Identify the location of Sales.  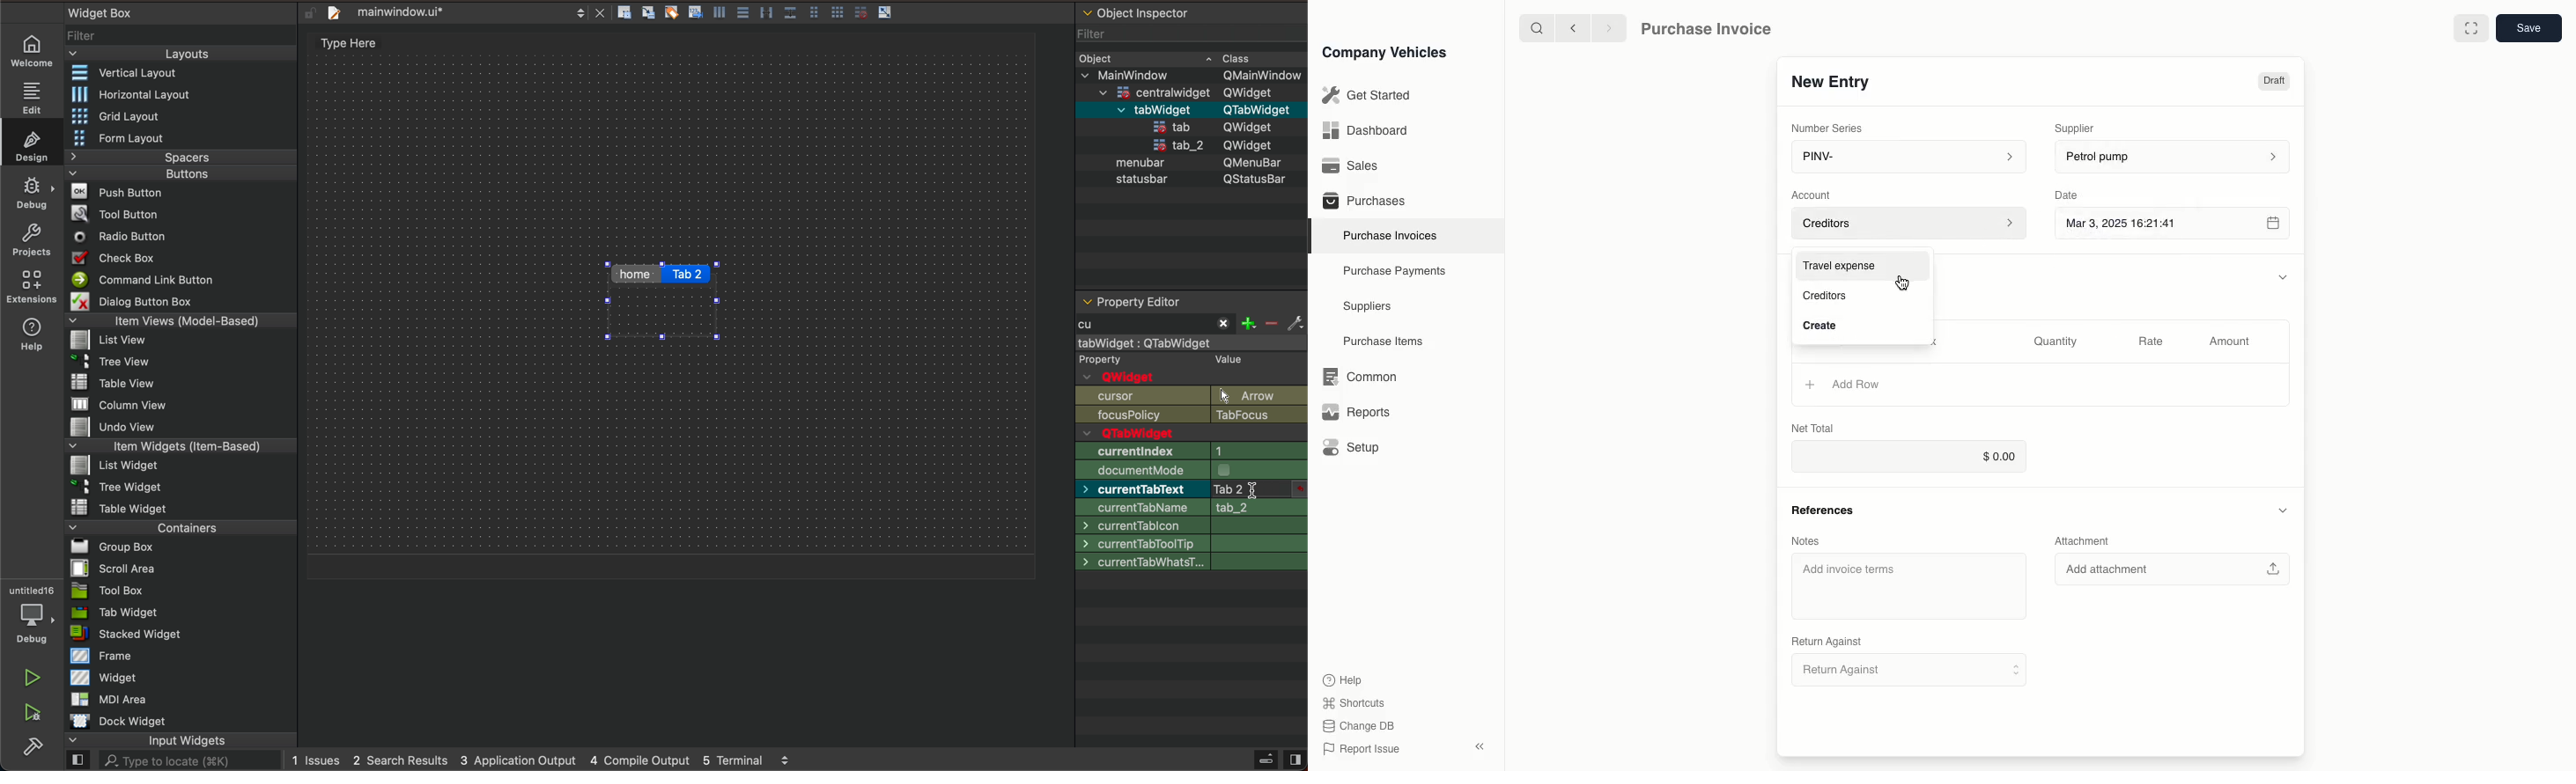
(1351, 165).